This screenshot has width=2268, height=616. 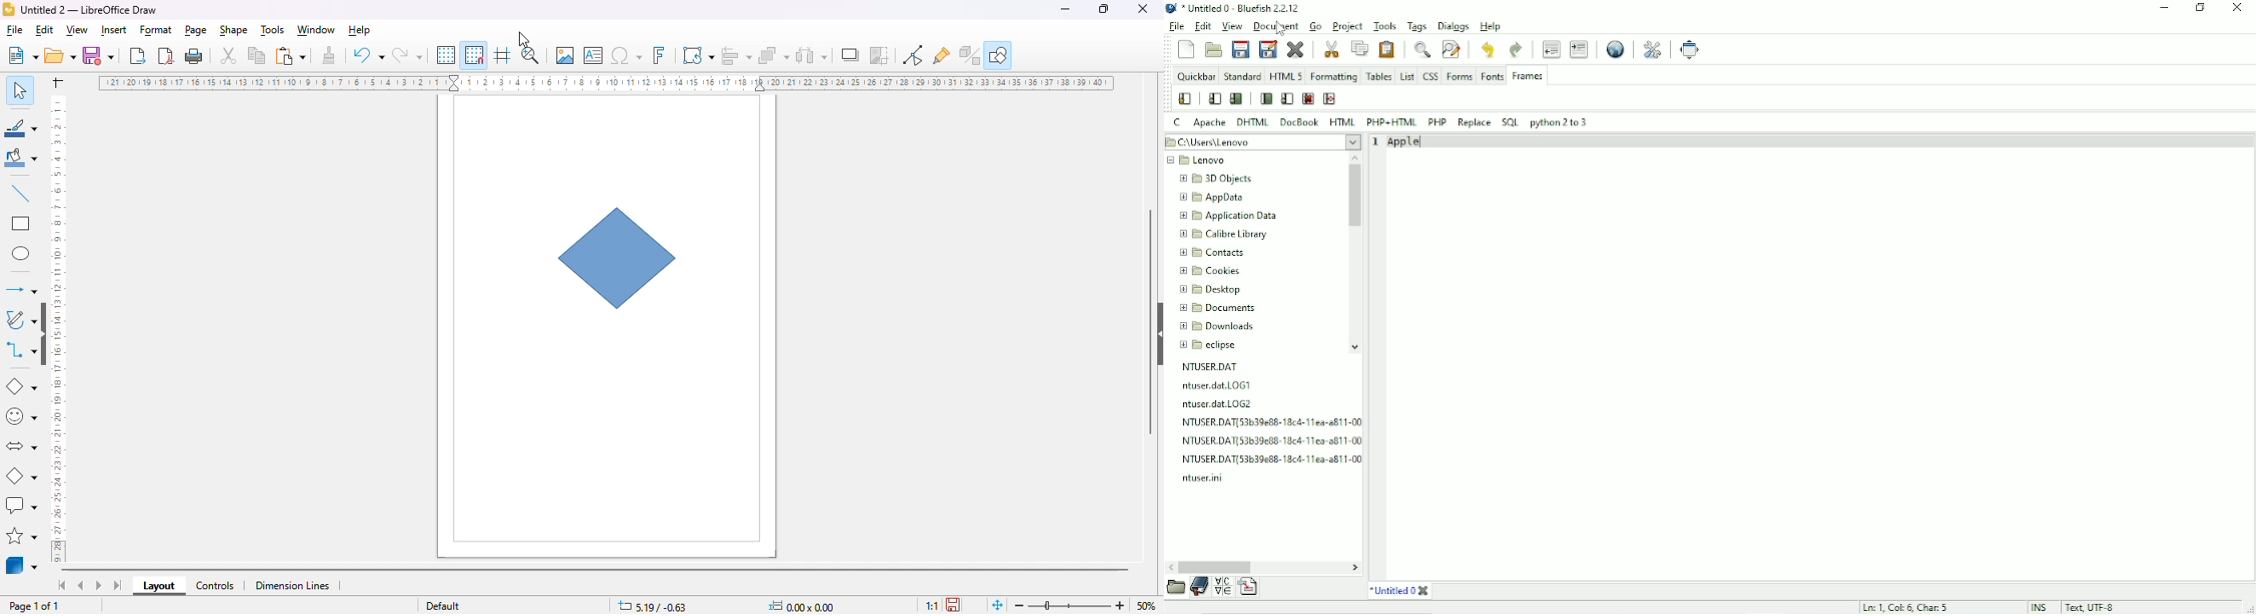 What do you see at coordinates (20, 446) in the screenshot?
I see `block arrows` at bounding box center [20, 446].